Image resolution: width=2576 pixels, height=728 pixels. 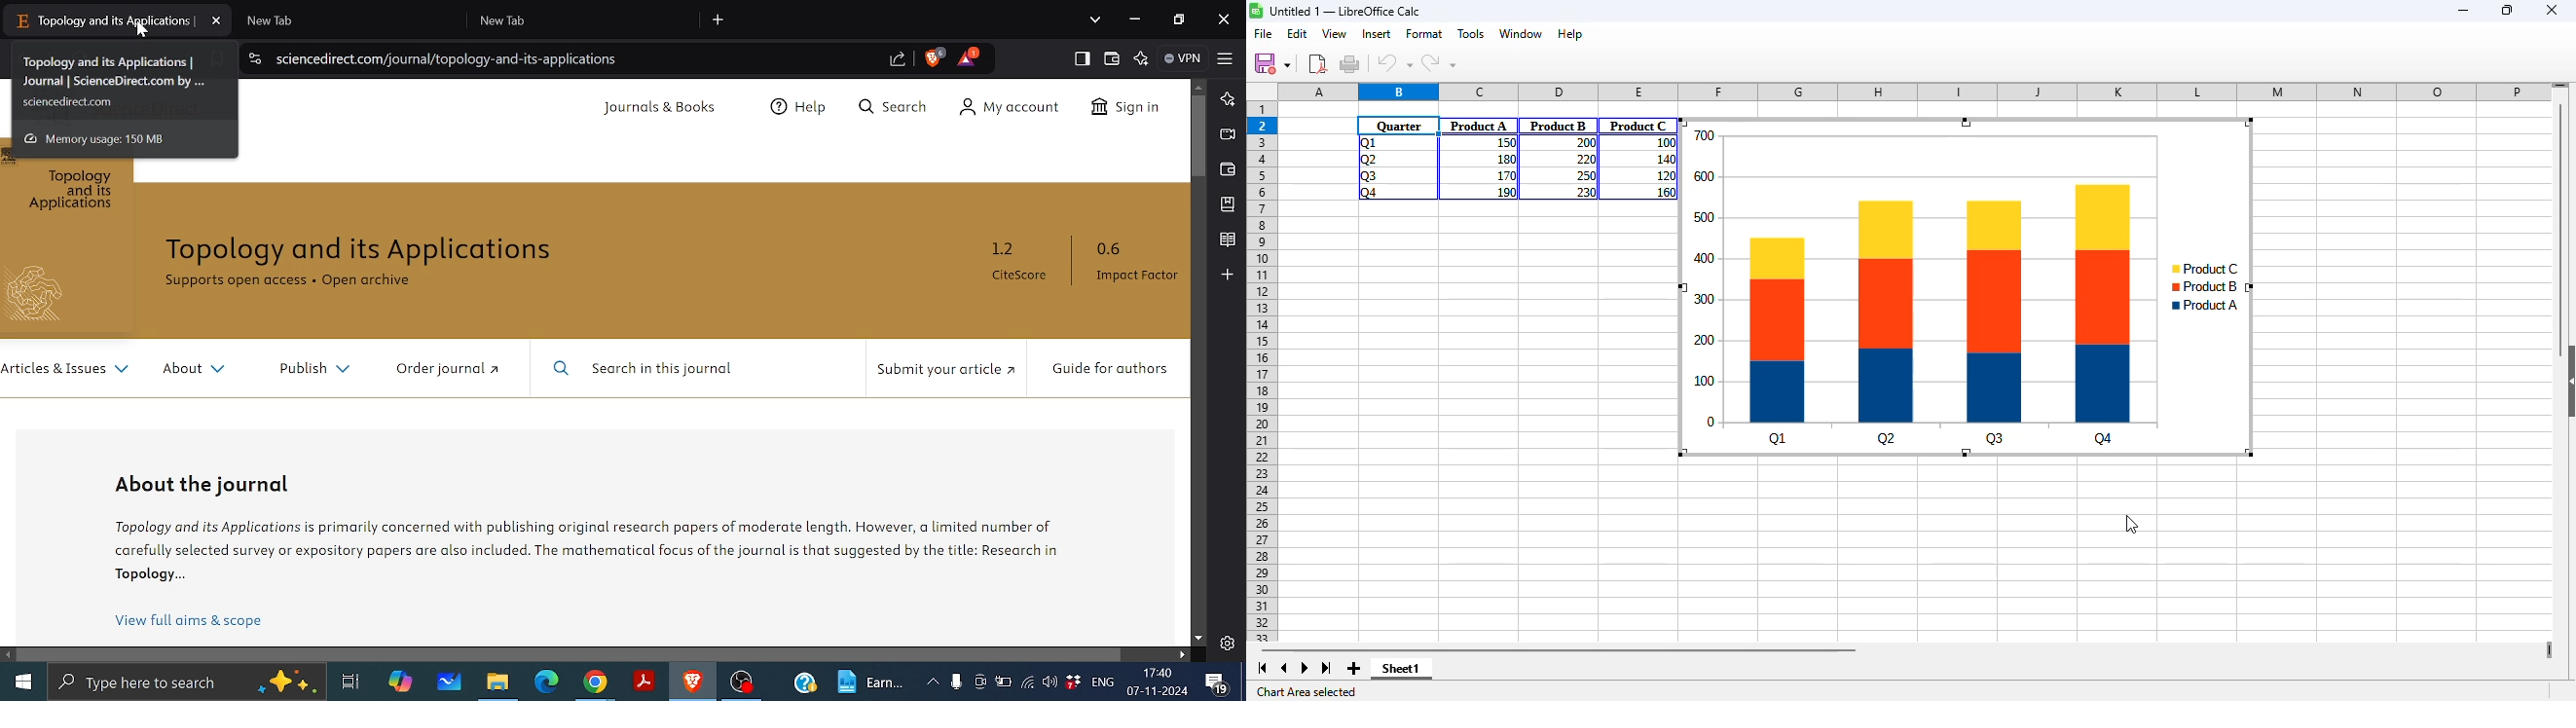 What do you see at coordinates (2464, 12) in the screenshot?
I see `minimize` at bounding box center [2464, 12].